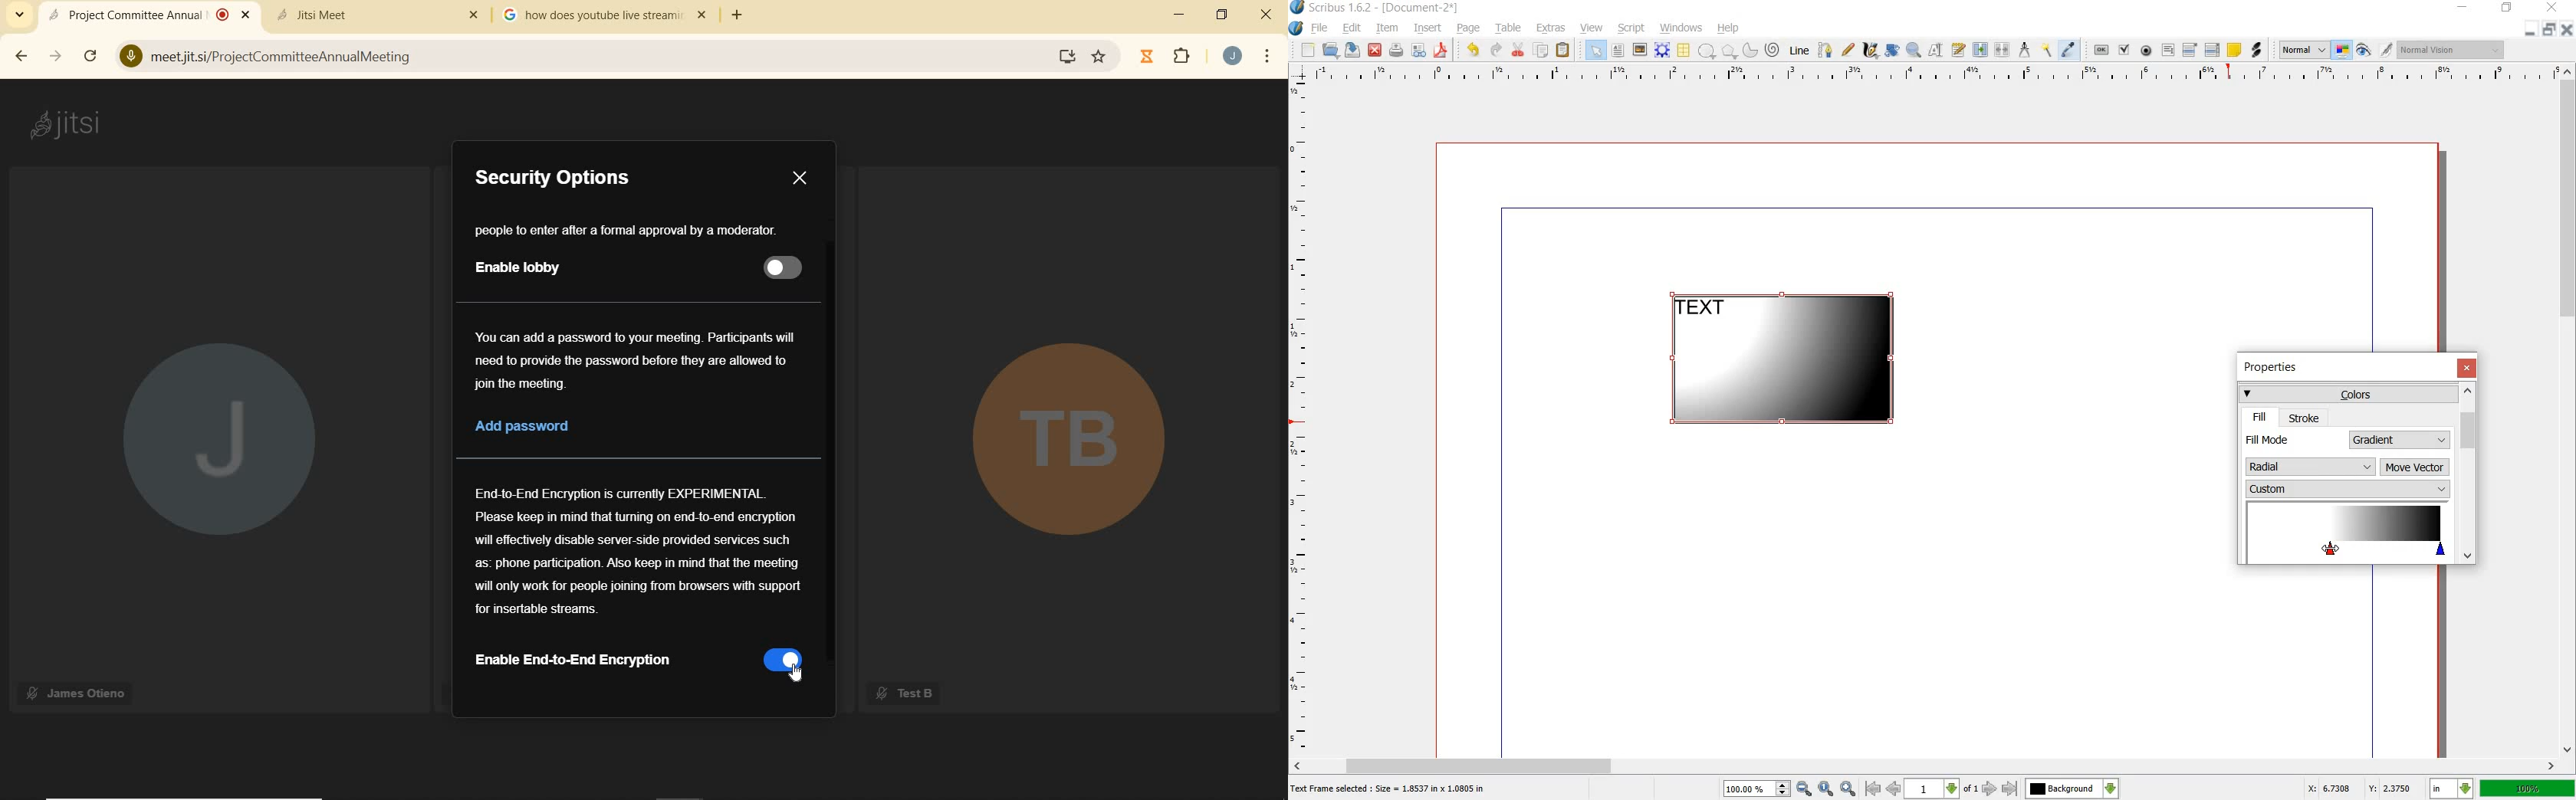 The image size is (2576, 812). What do you see at coordinates (1475, 51) in the screenshot?
I see `undo` at bounding box center [1475, 51].